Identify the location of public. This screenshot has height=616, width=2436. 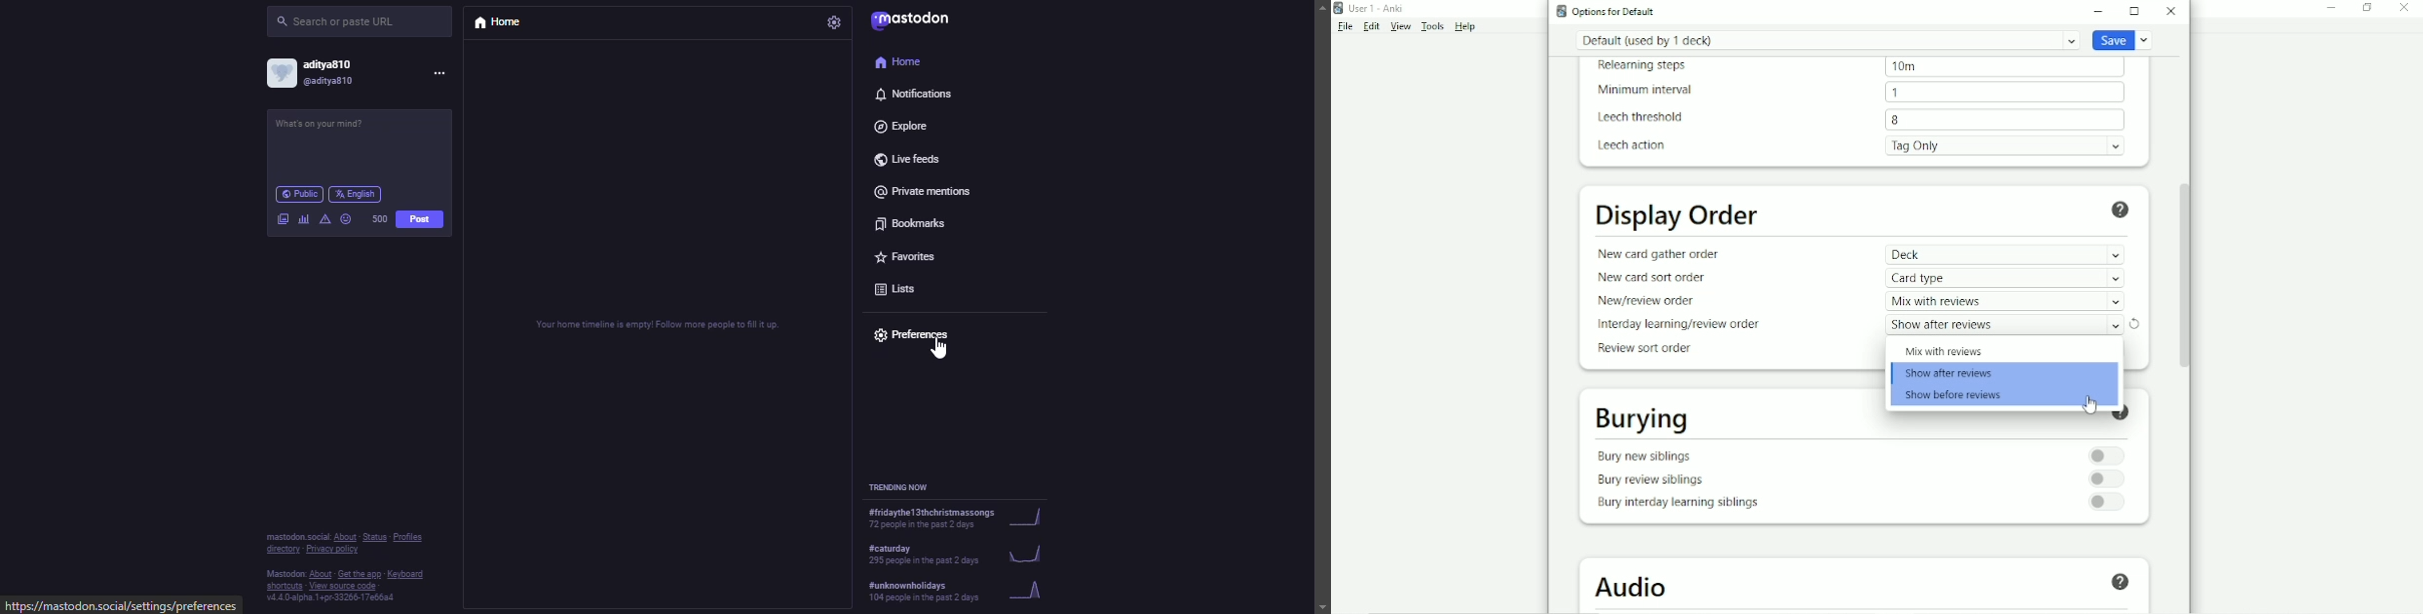
(297, 194).